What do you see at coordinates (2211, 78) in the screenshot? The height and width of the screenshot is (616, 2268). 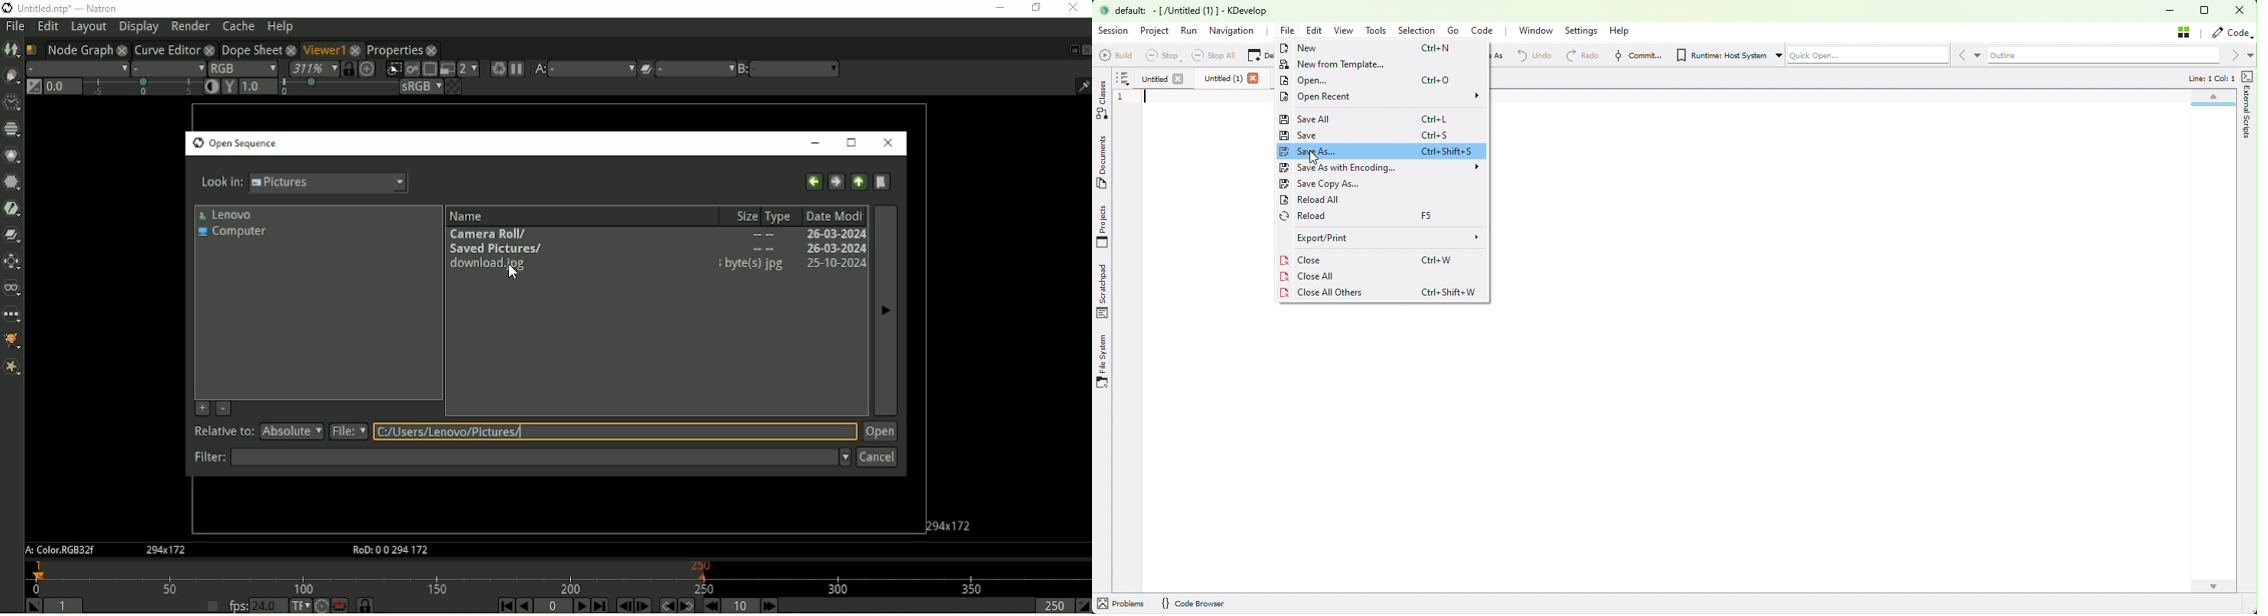 I see `Line: 1 Col: 1` at bounding box center [2211, 78].